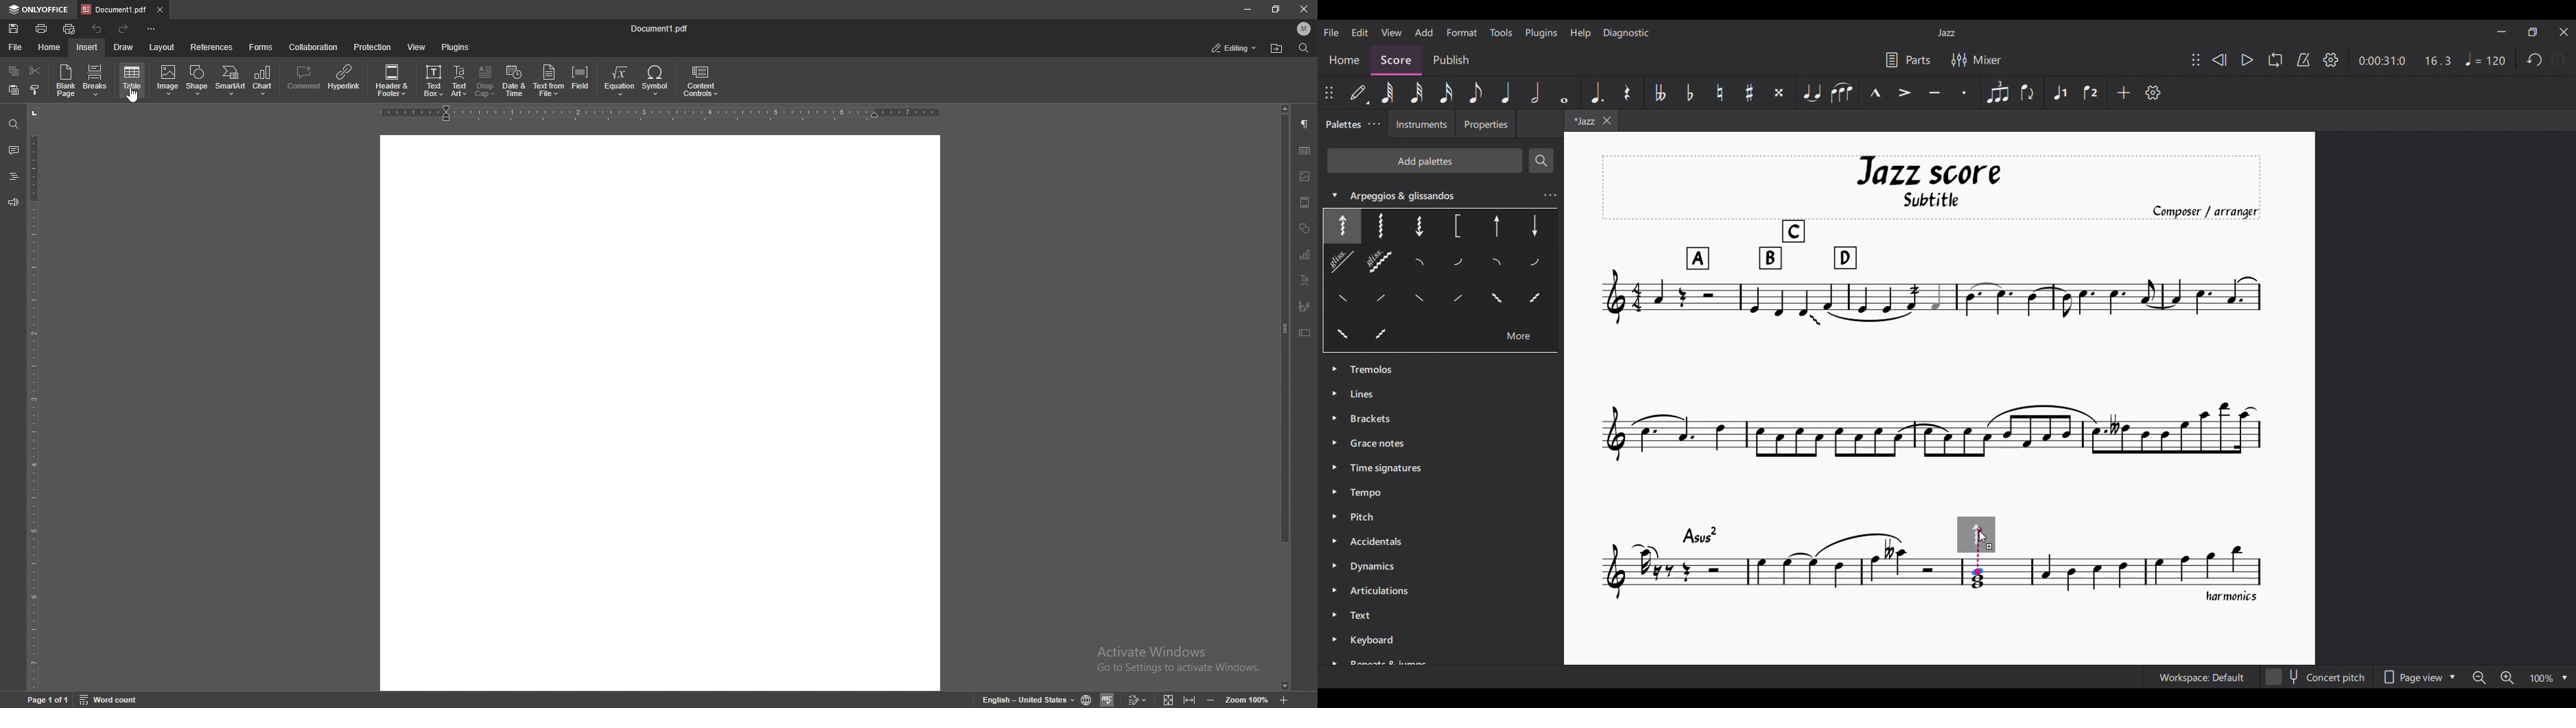  I want to click on view, so click(417, 47).